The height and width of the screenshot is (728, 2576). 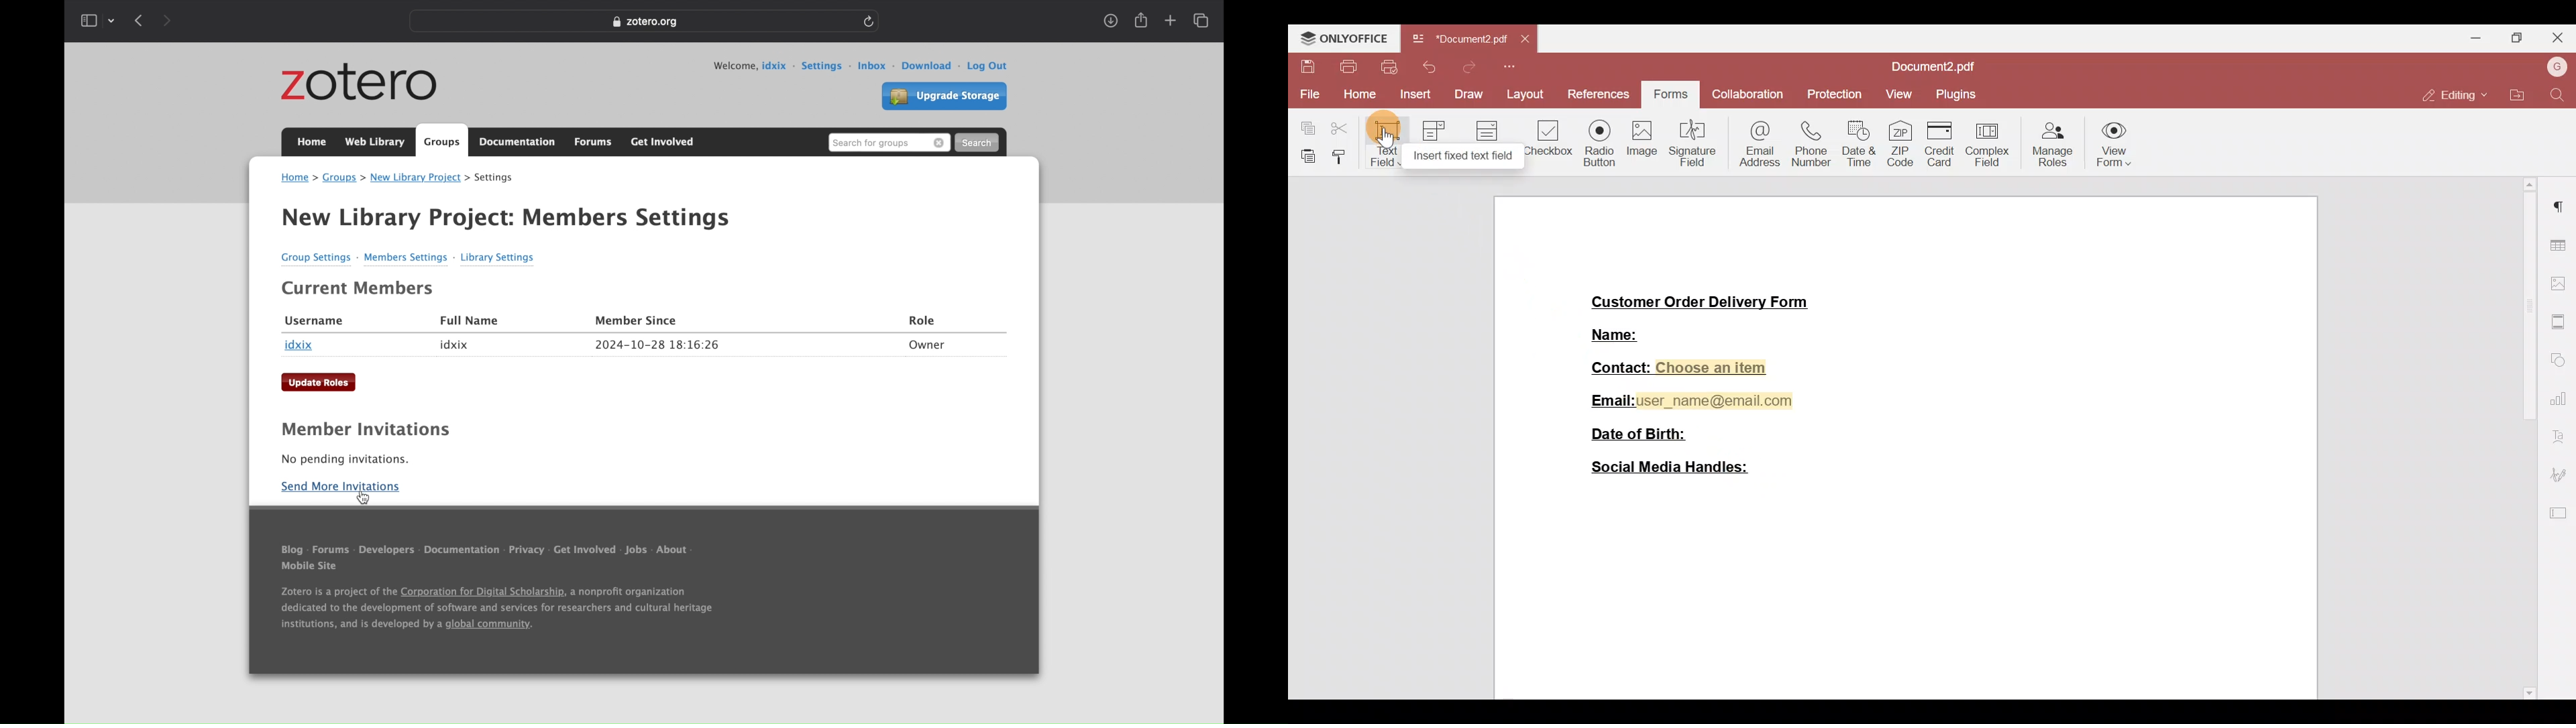 What do you see at coordinates (661, 140) in the screenshot?
I see `get involved` at bounding box center [661, 140].